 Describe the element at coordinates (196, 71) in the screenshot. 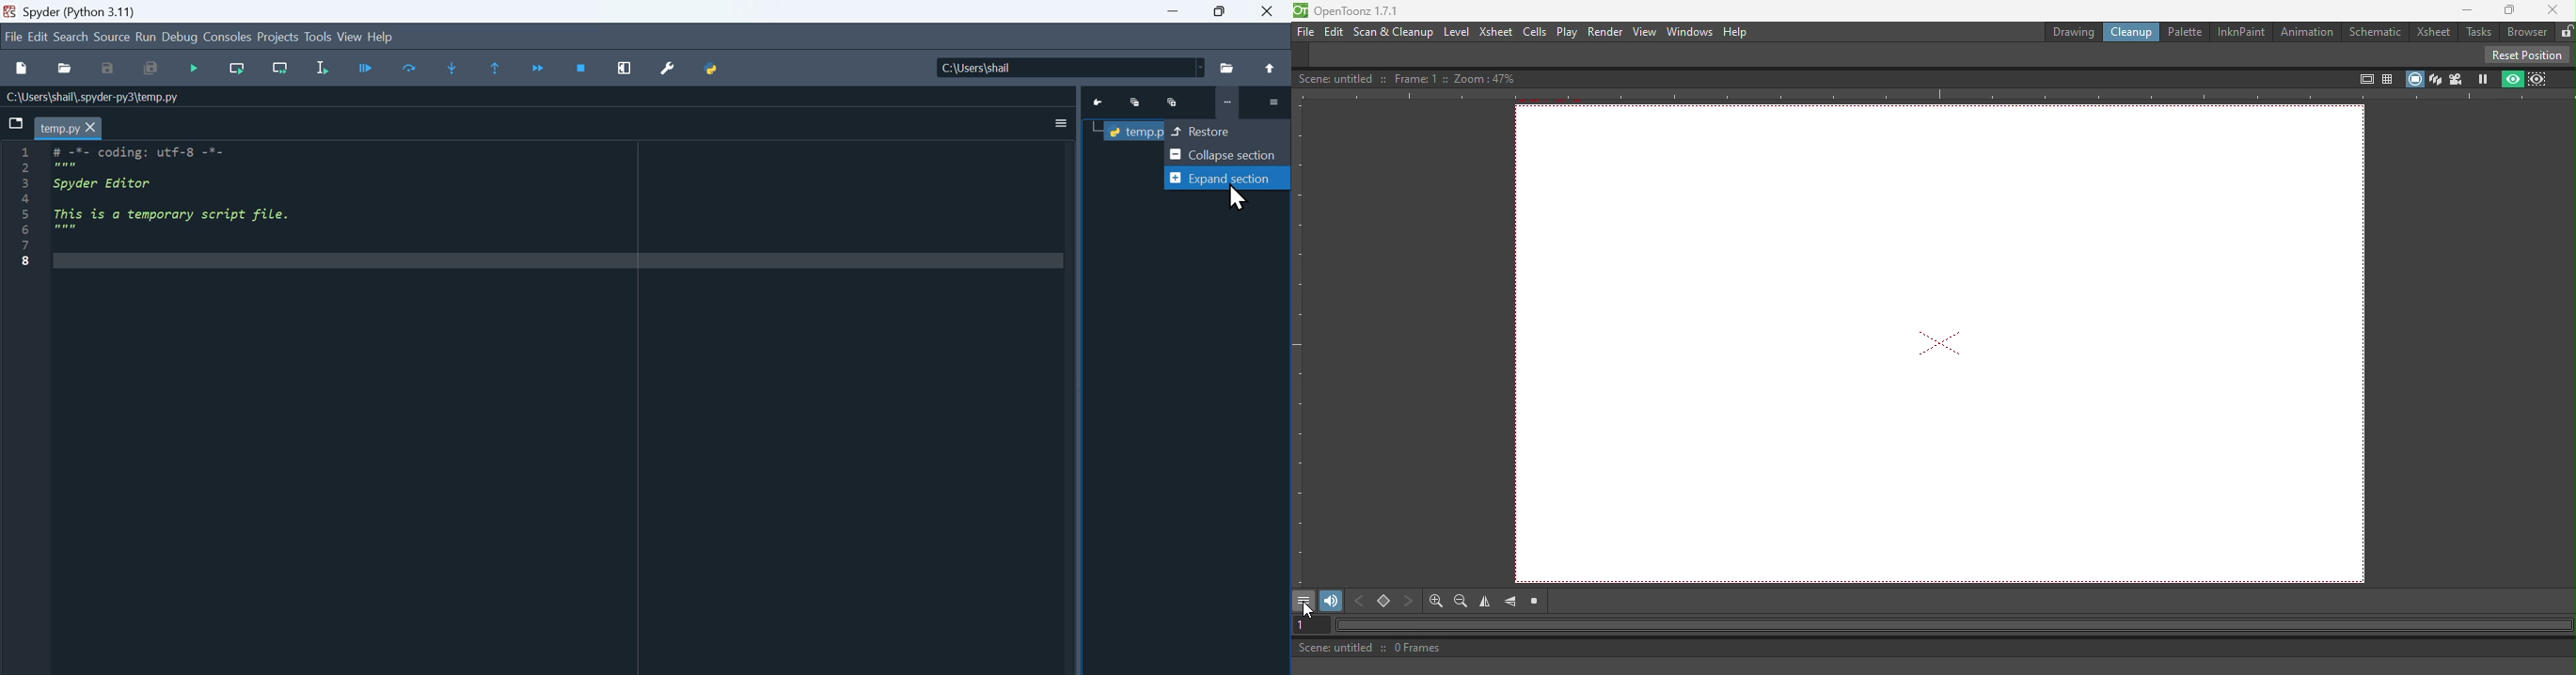

I see `Debugging` at that location.